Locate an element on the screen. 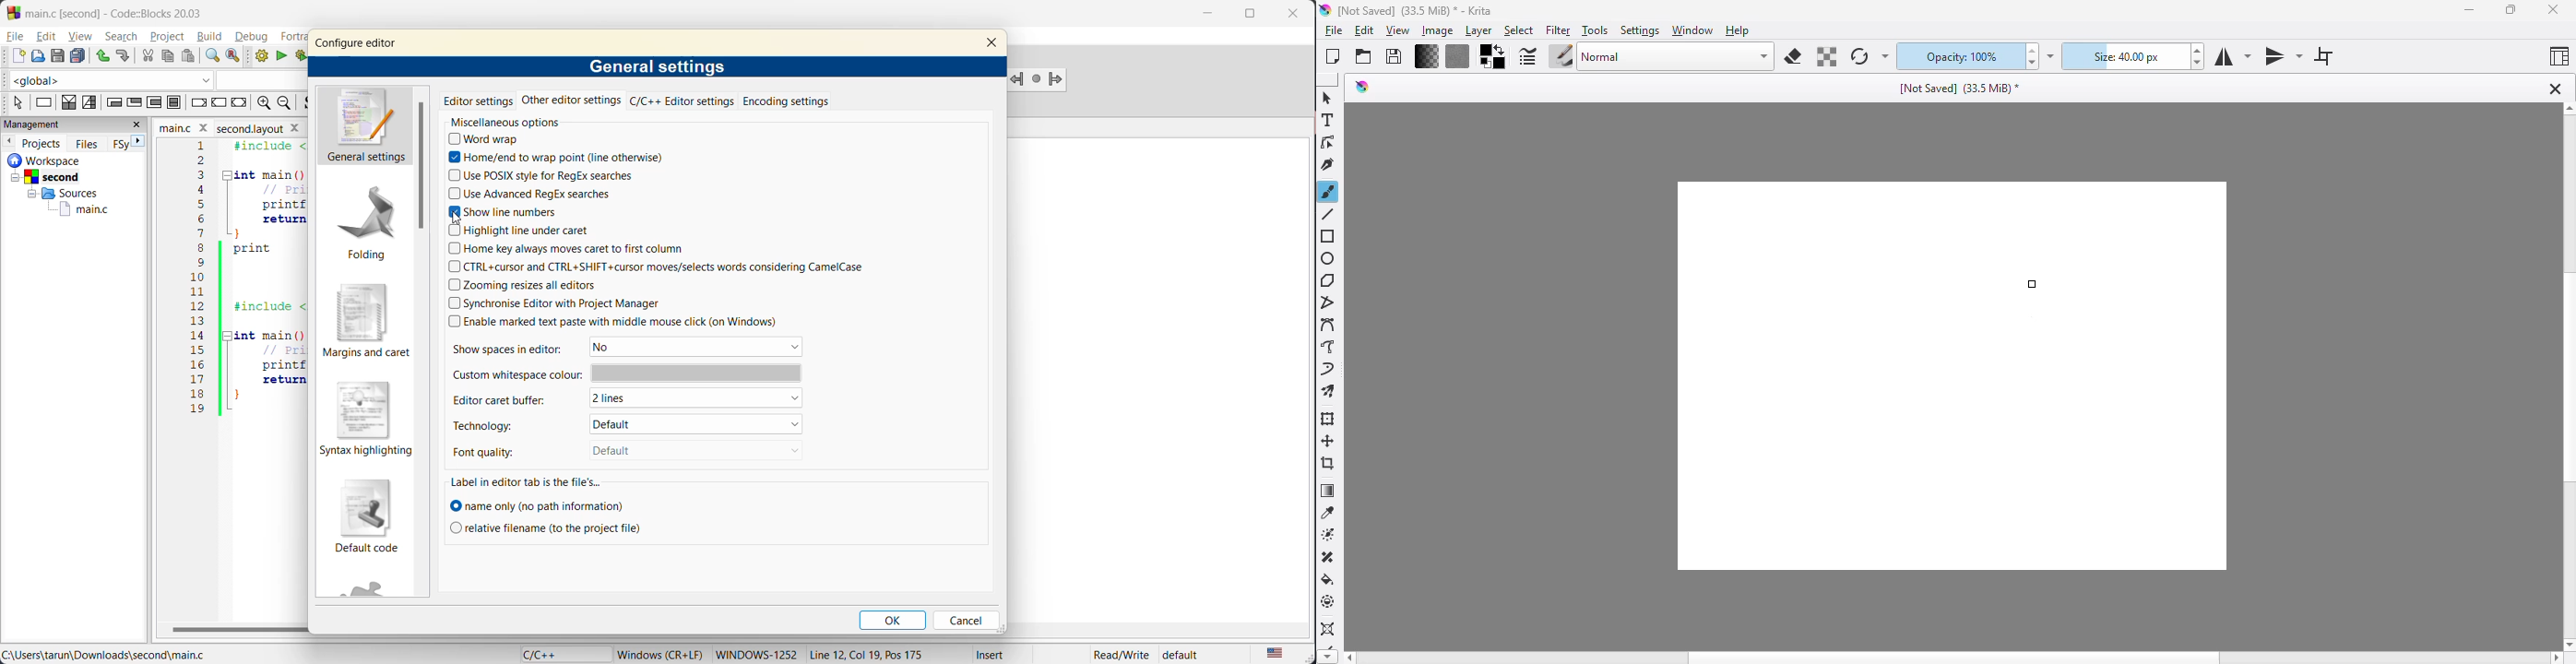 The width and height of the screenshot is (2576, 672). zoom out is located at coordinates (288, 104).